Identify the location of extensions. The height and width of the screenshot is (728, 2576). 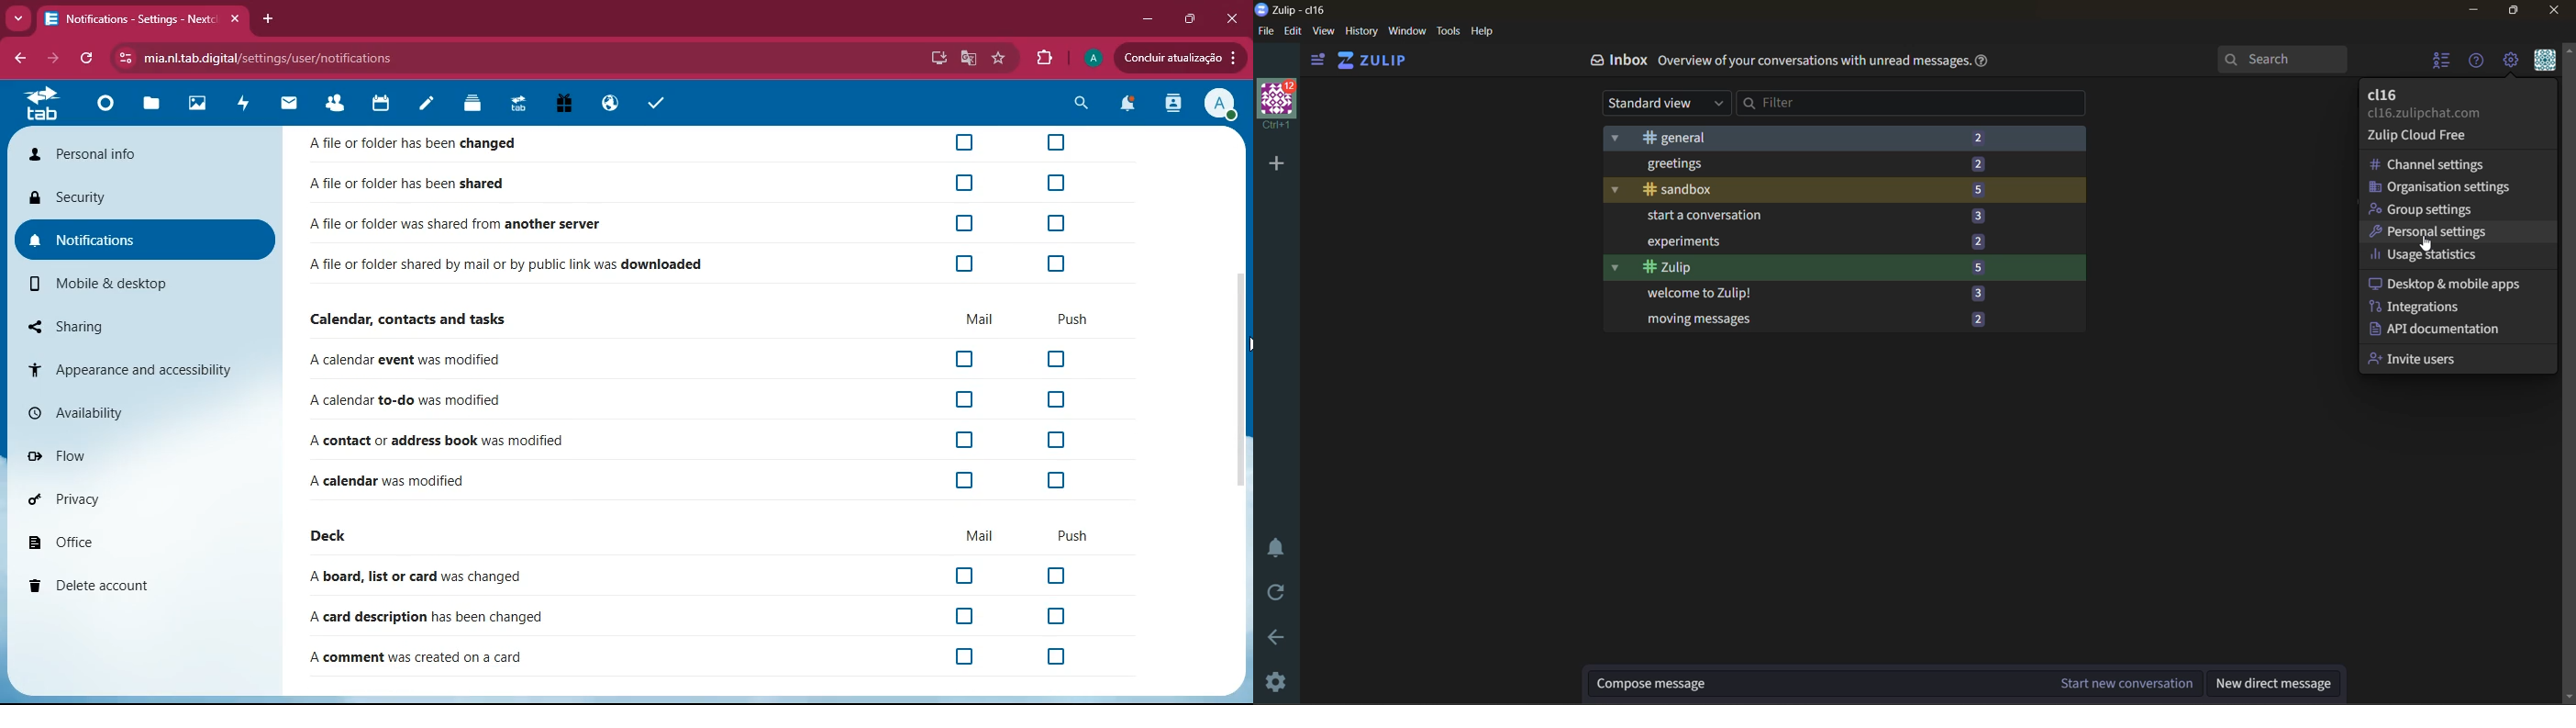
(1047, 59).